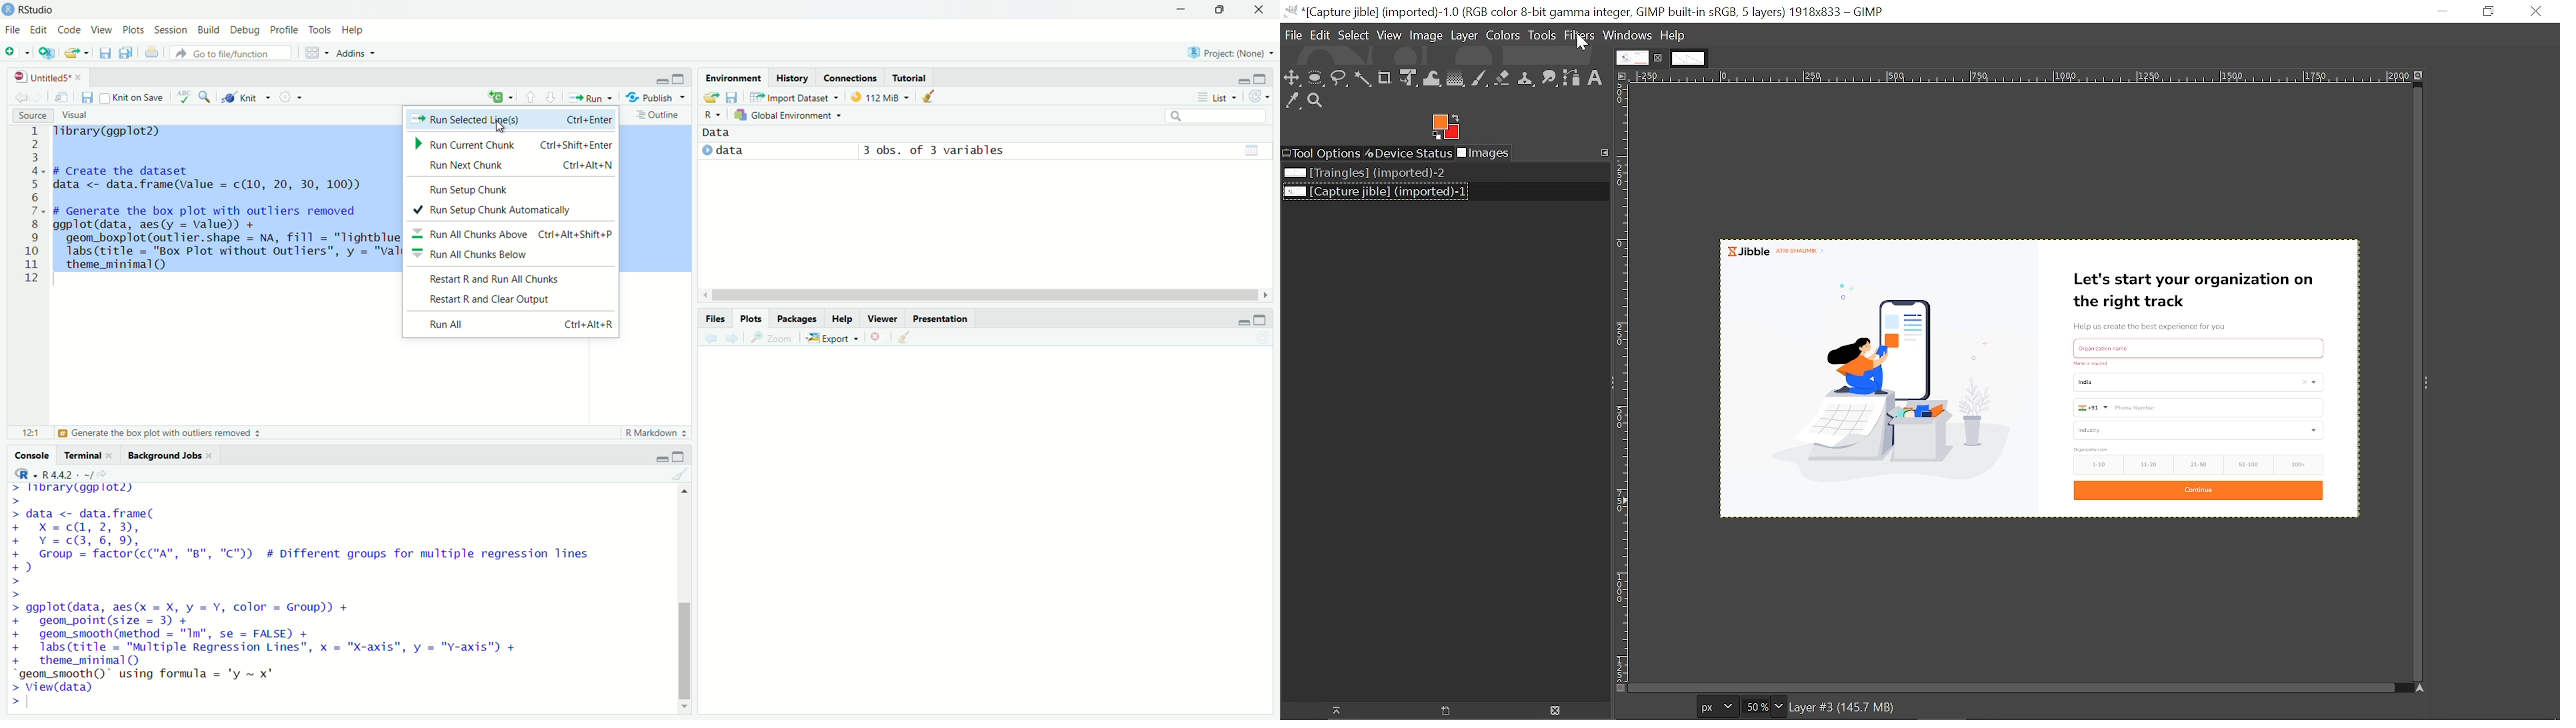 This screenshot has width=2576, height=728. I want to click on minimise, so click(663, 455).